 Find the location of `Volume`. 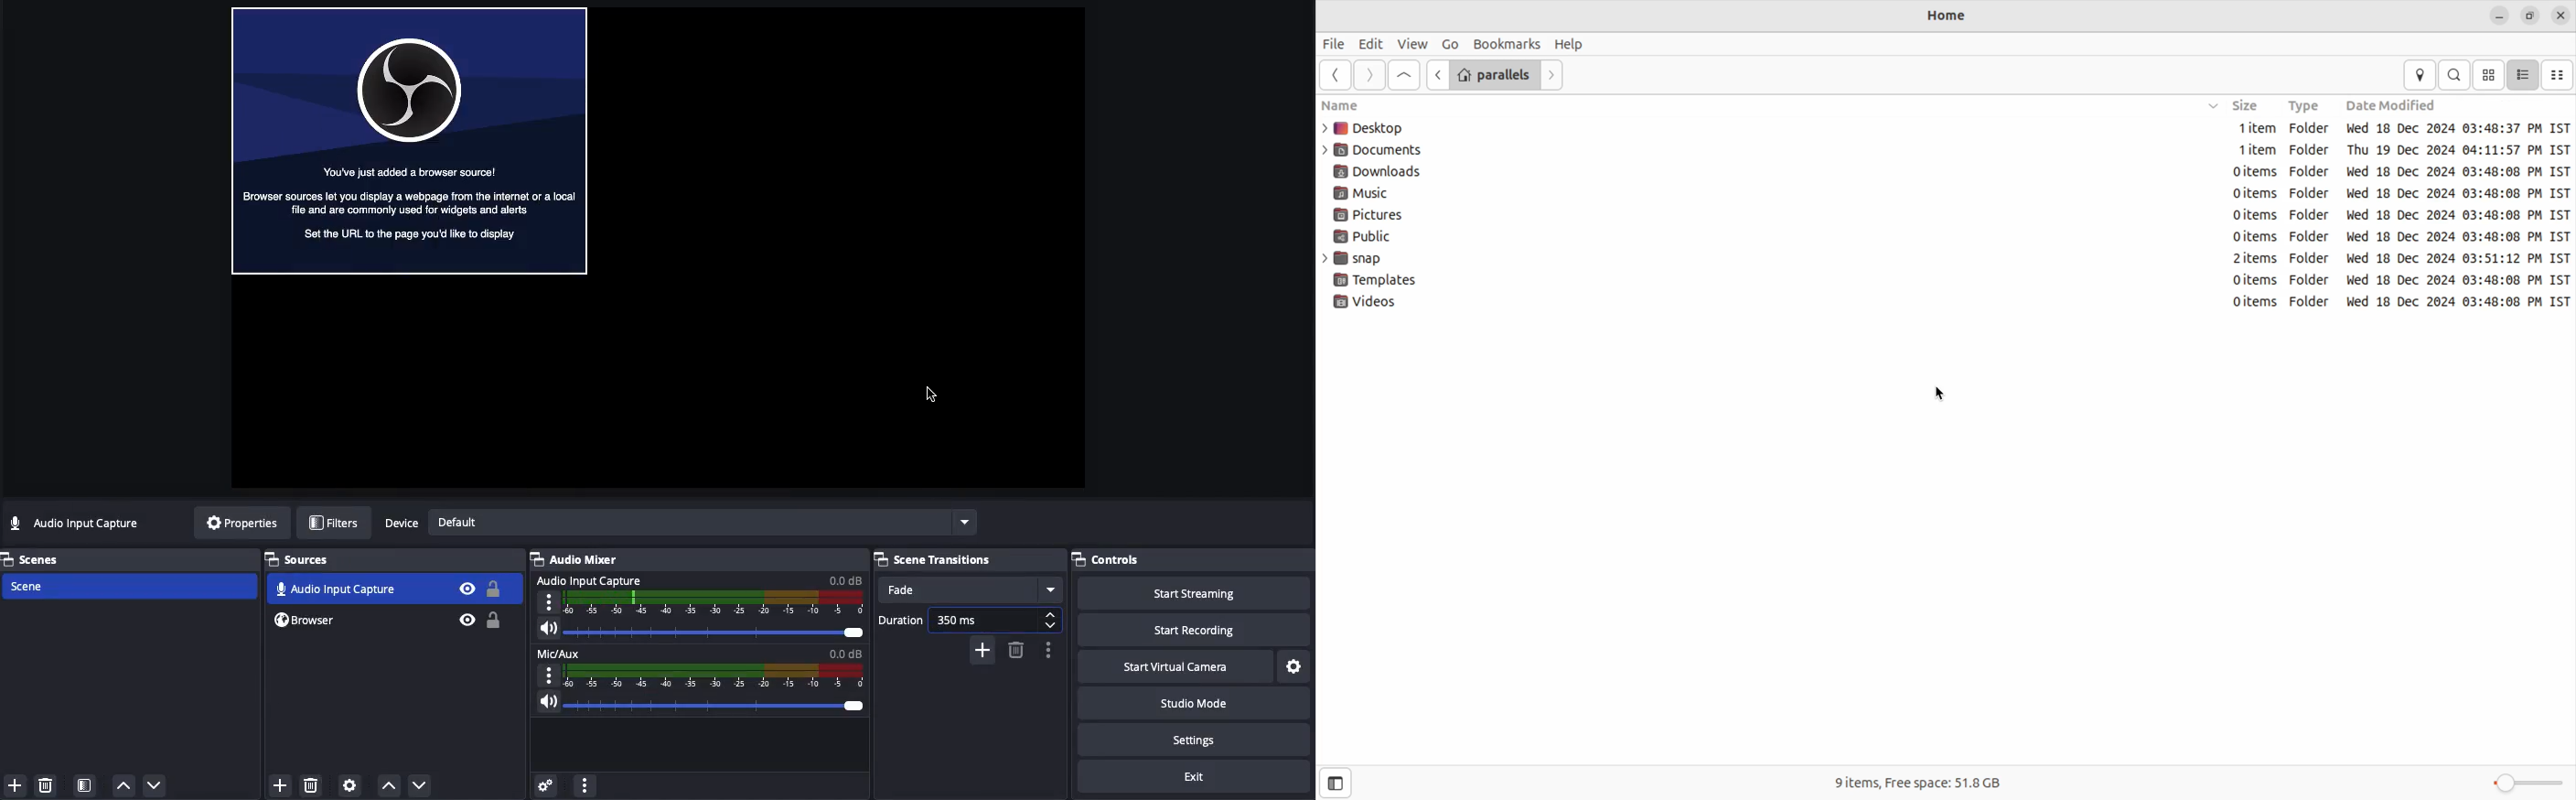

Volume is located at coordinates (702, 629).